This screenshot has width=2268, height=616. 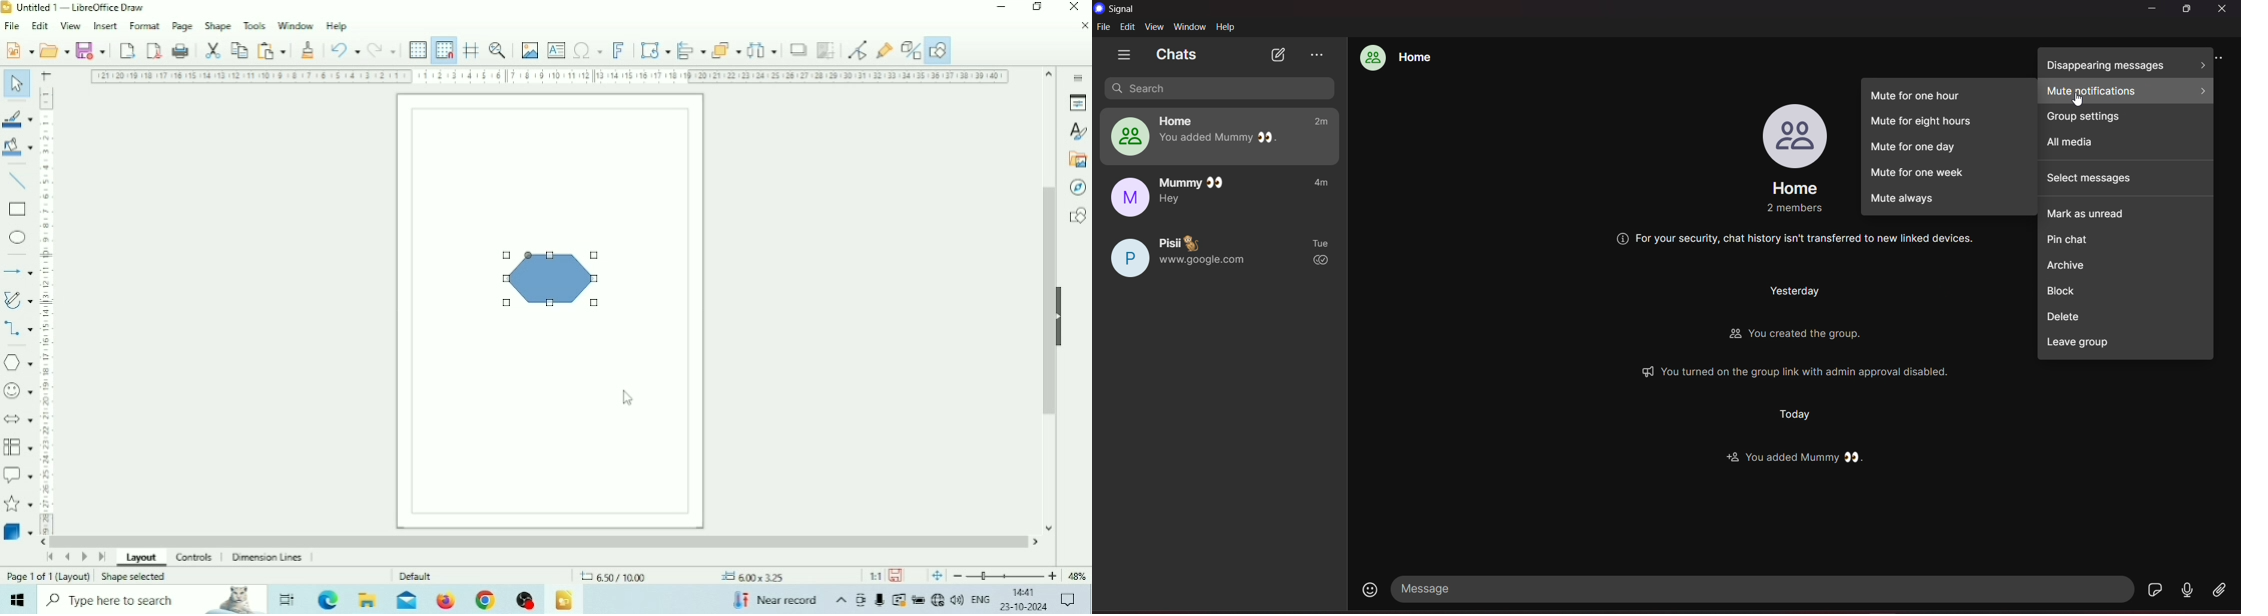 What do you see at coordinates (1371, 589) in the screenshot?
I see `emojis` at bounding box center [1371, 589].